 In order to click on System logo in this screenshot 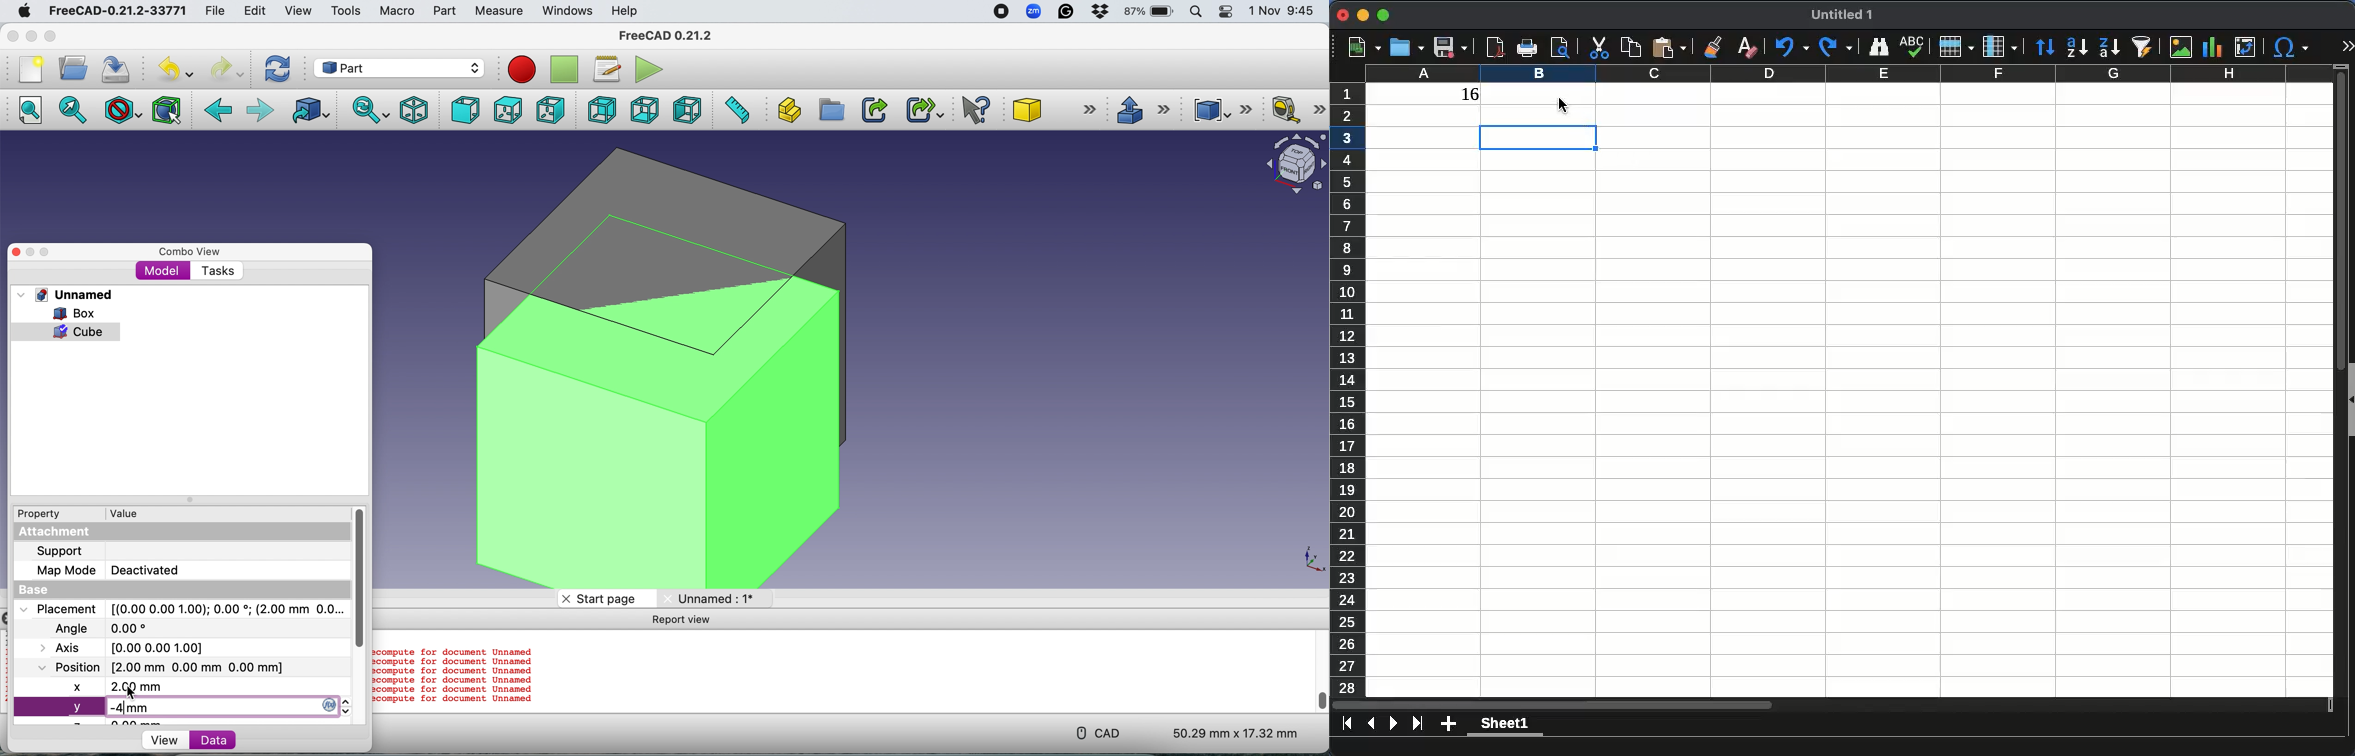, I will do `click(23, 12)`.